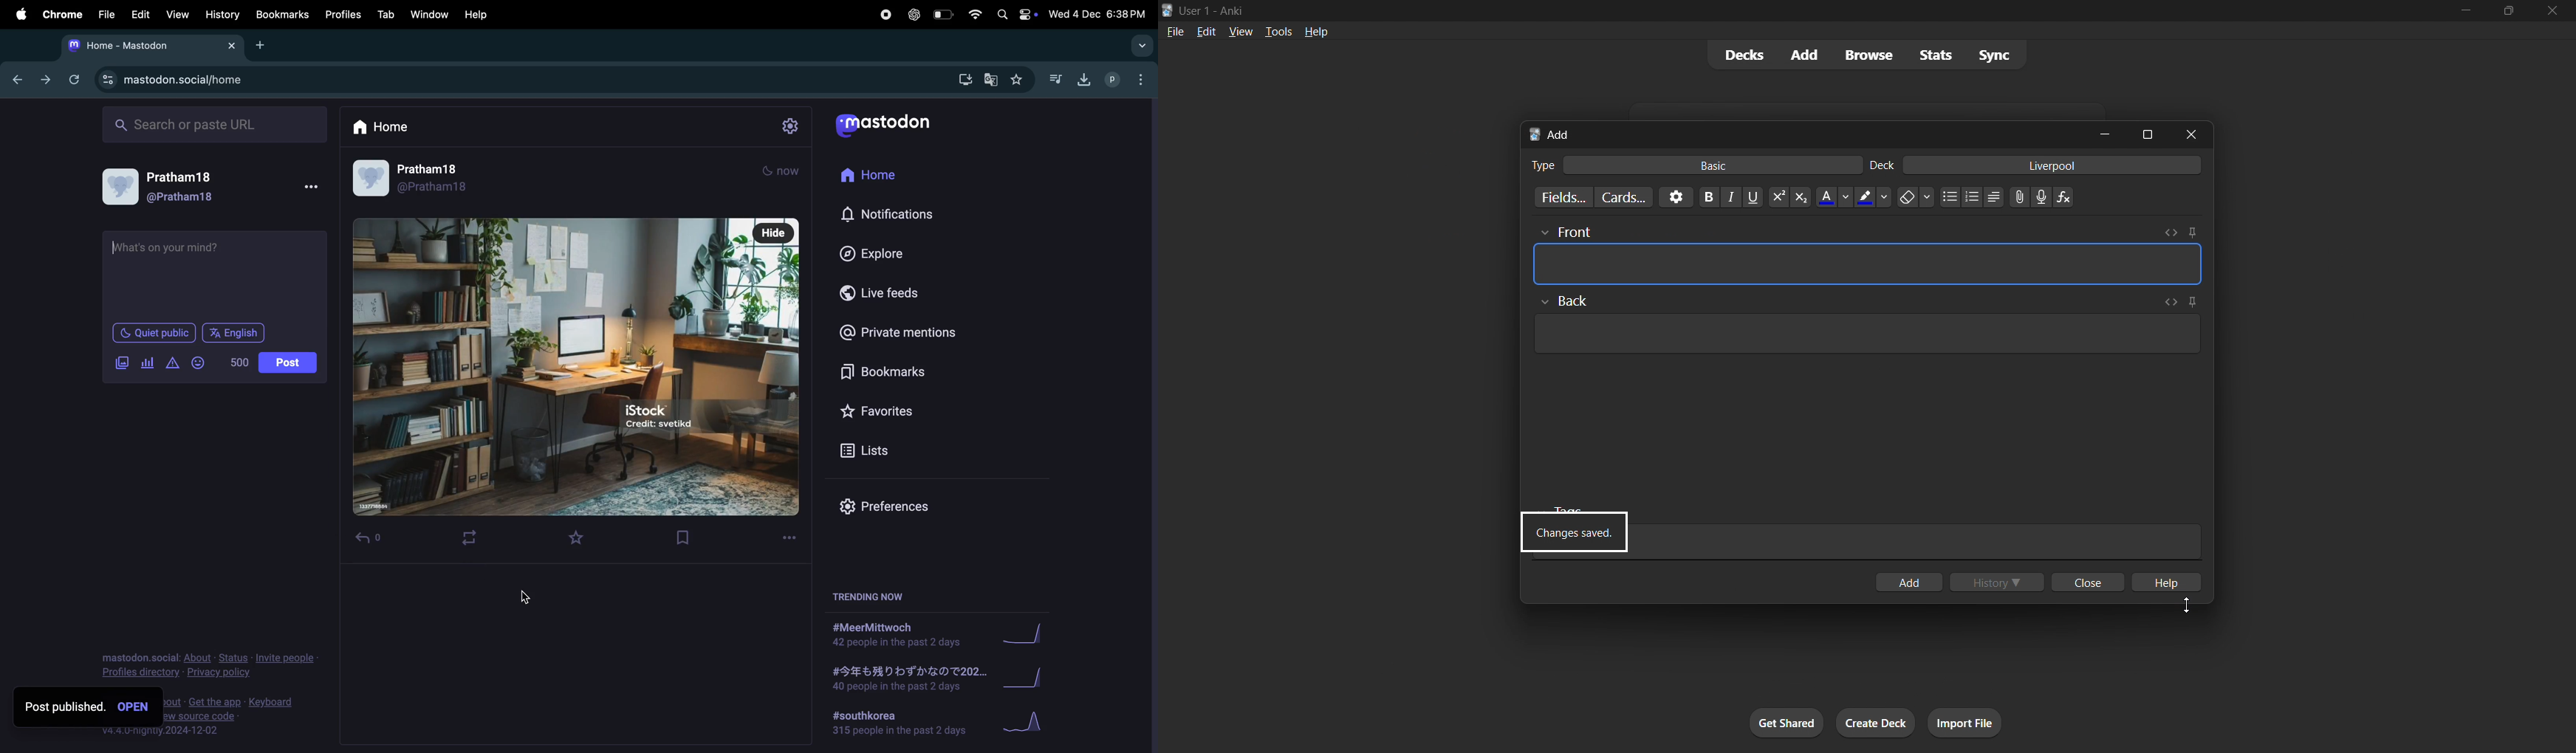 This screenshot has height=756, width=2576. I want to click on title bar, so click(1778, 10).